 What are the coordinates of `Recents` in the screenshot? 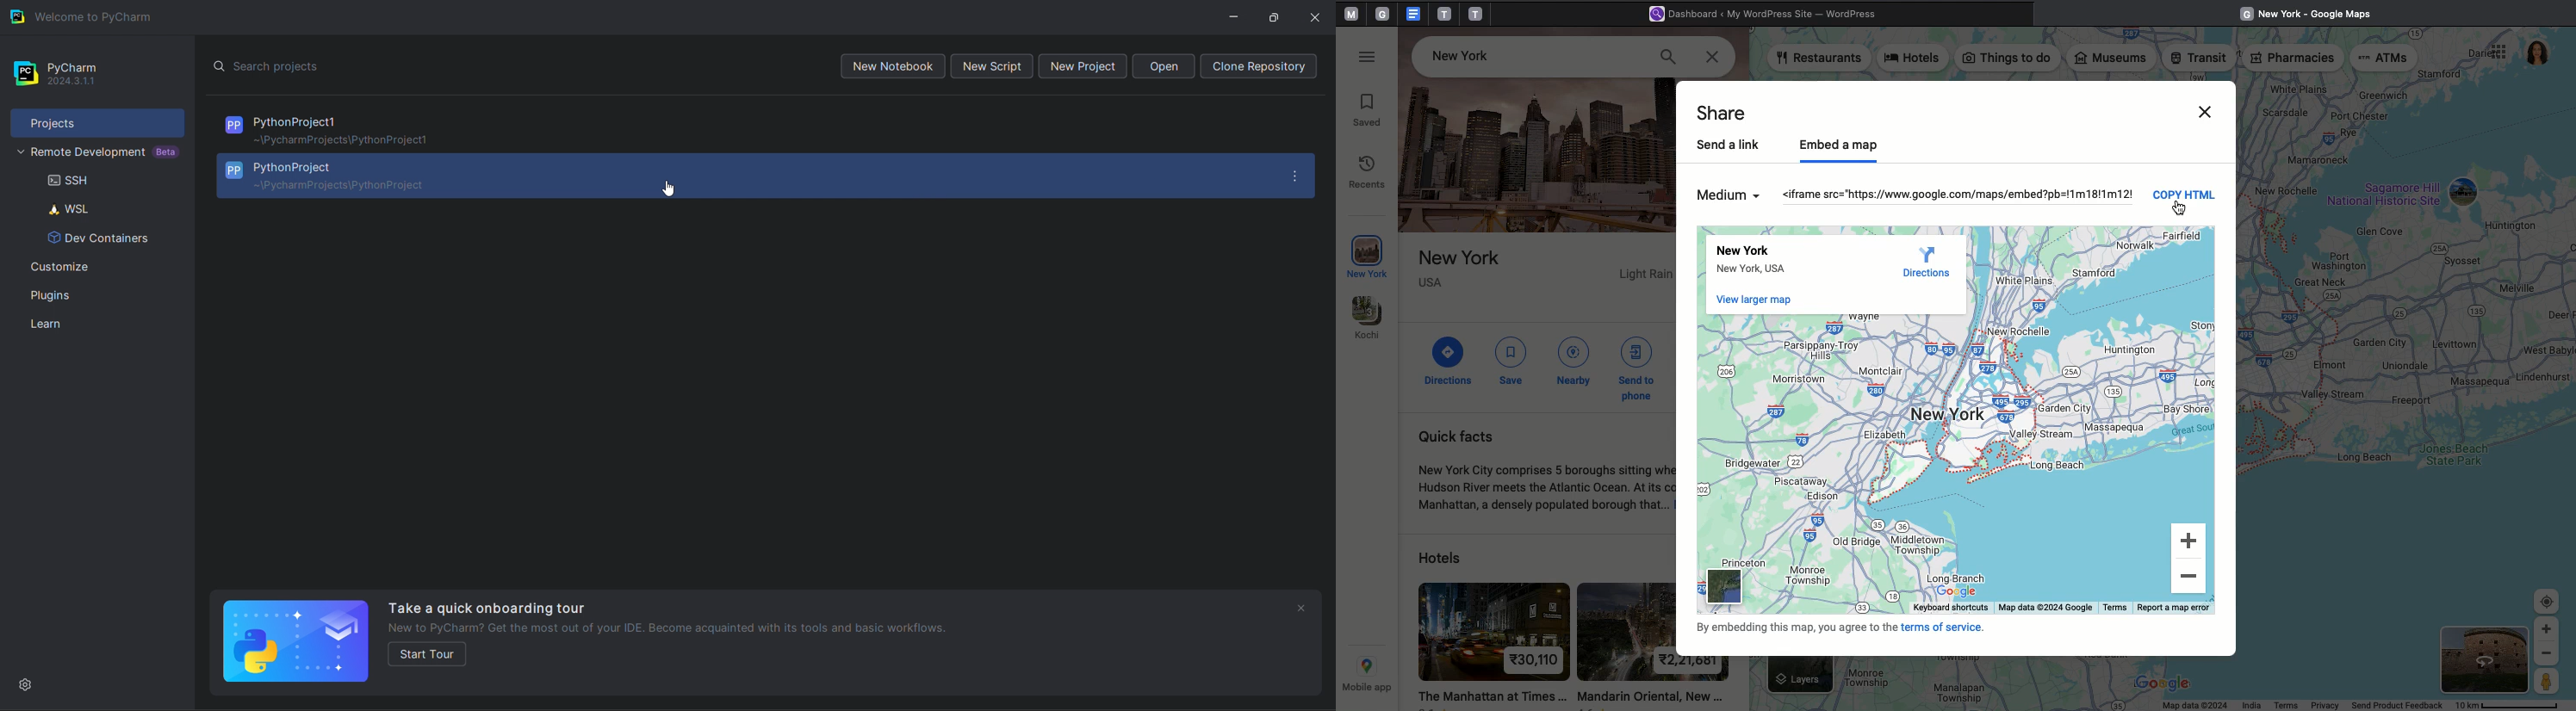 It's located at (1369, 174).